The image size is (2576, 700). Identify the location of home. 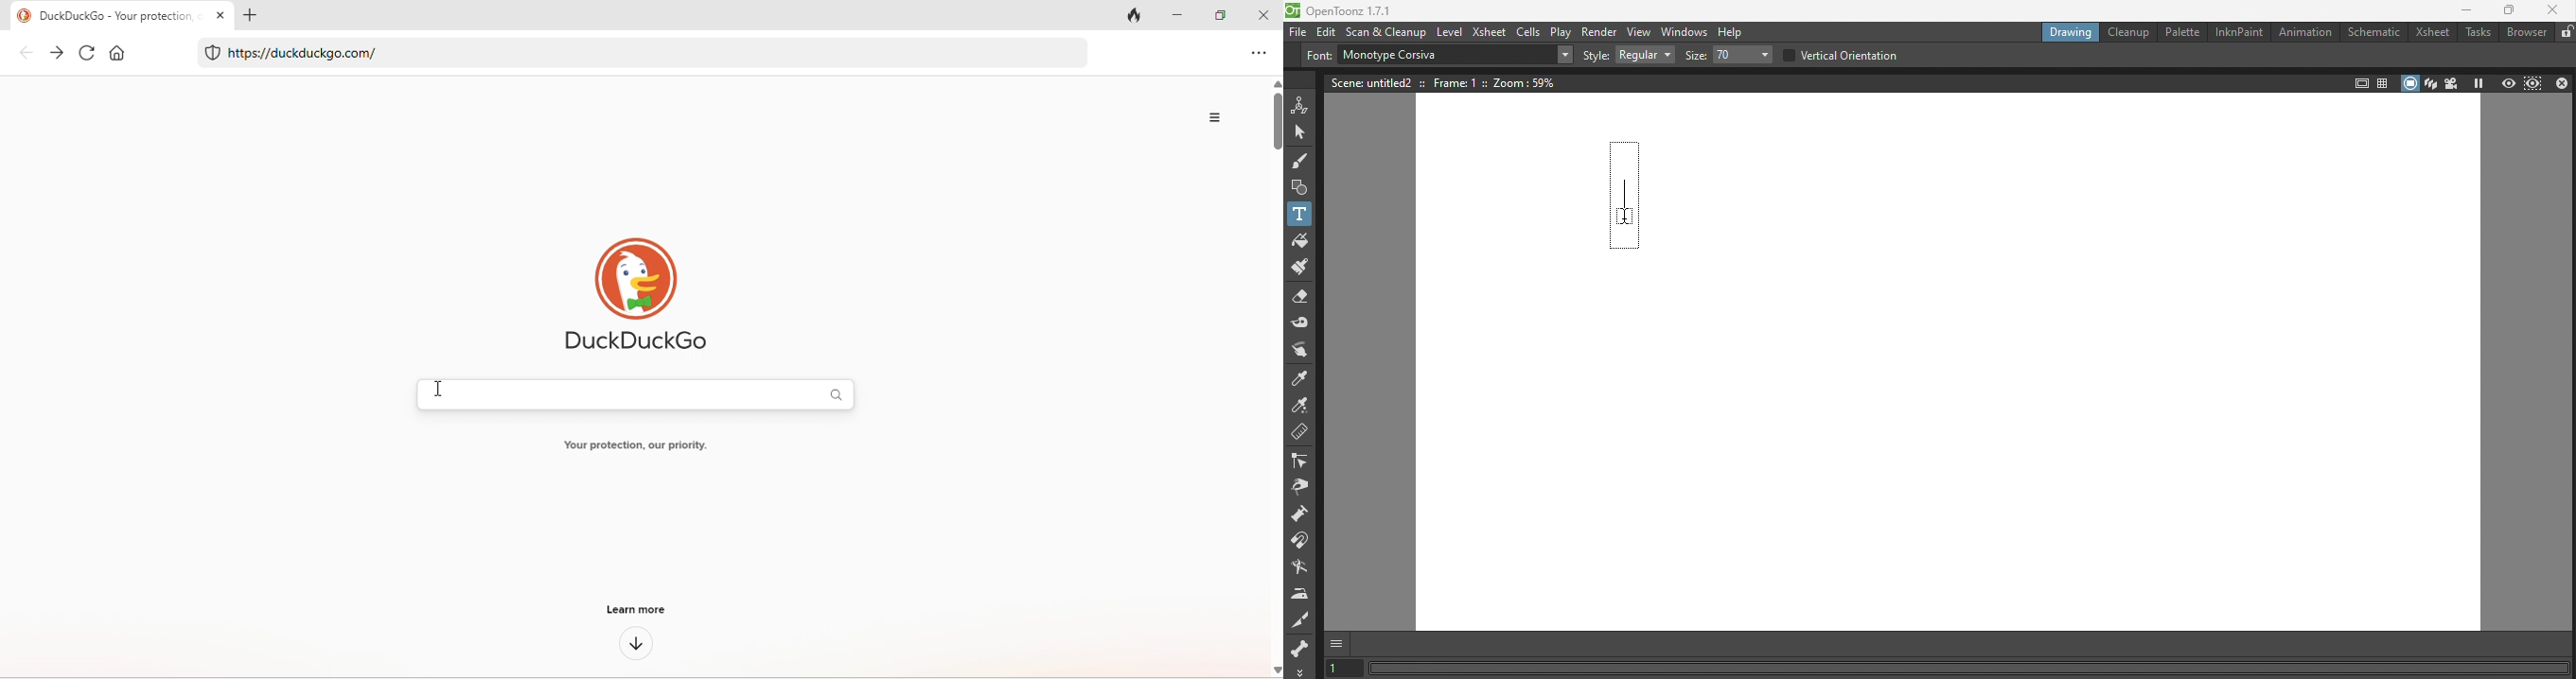
(120, 54).